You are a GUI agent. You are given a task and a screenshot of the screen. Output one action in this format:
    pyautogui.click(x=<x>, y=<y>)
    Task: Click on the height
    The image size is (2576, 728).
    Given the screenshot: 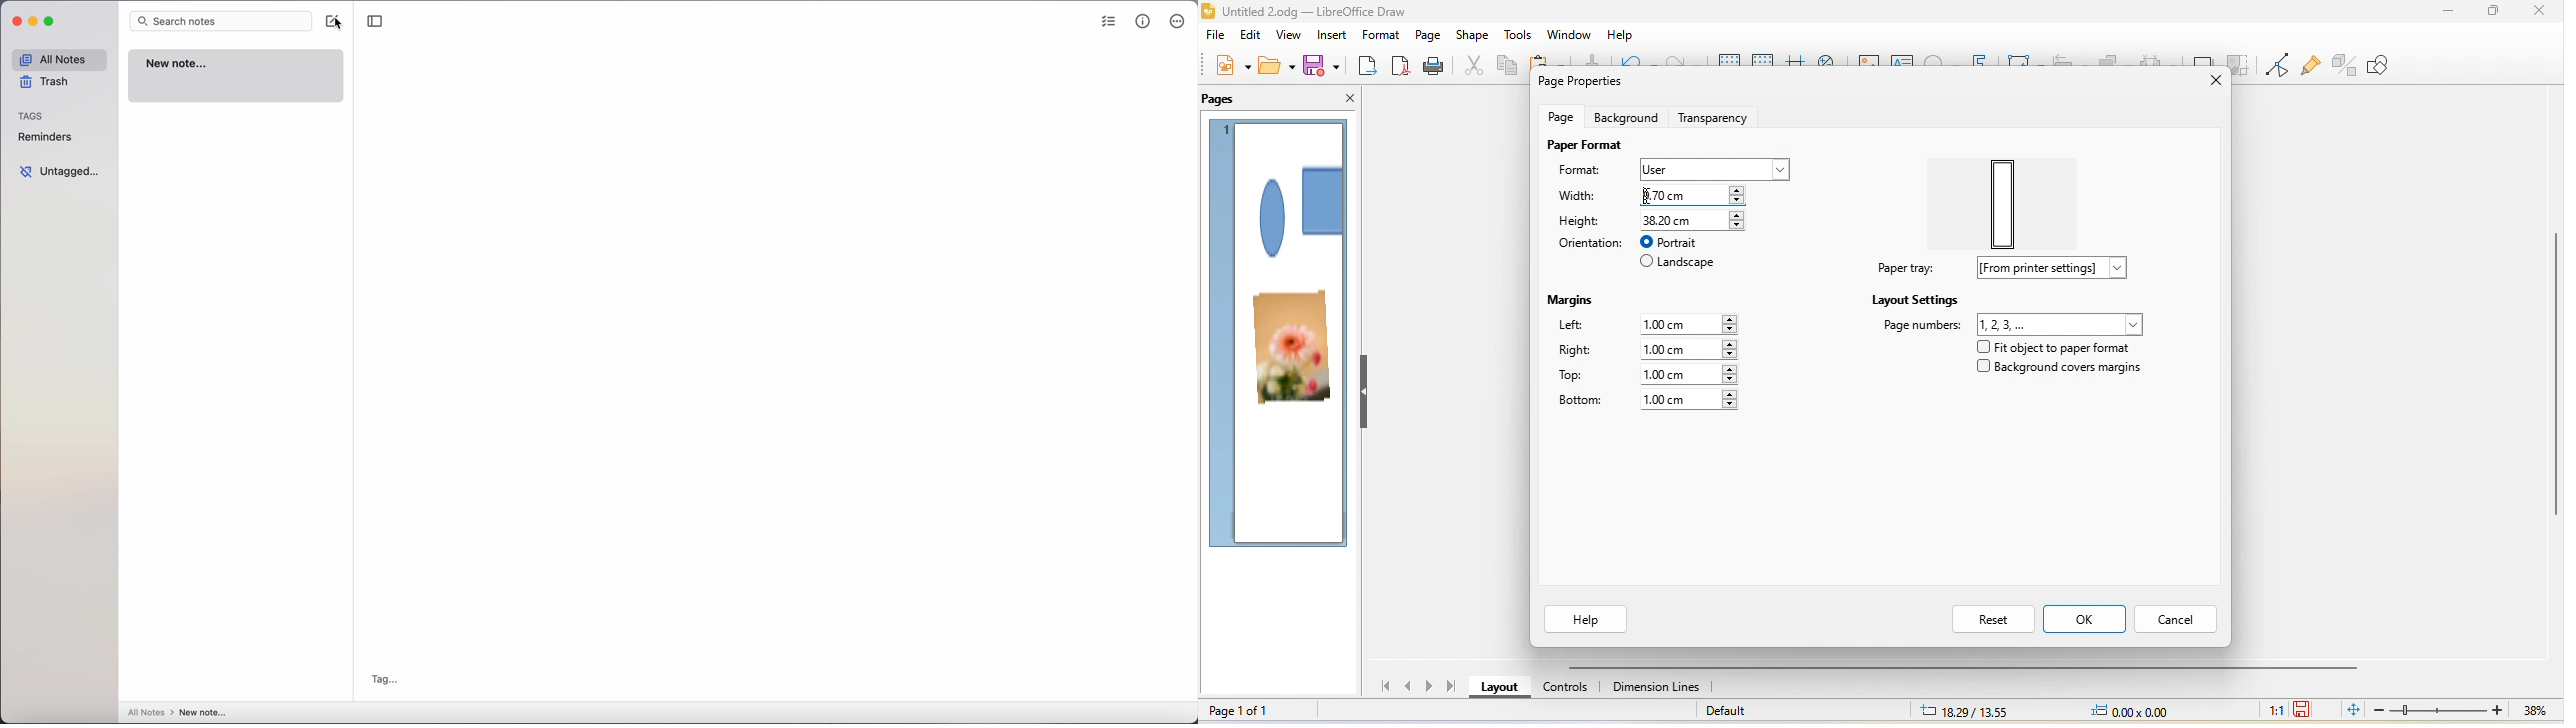 What is the action you would take?
    pyautogui.click(x=1586, y=219)
    